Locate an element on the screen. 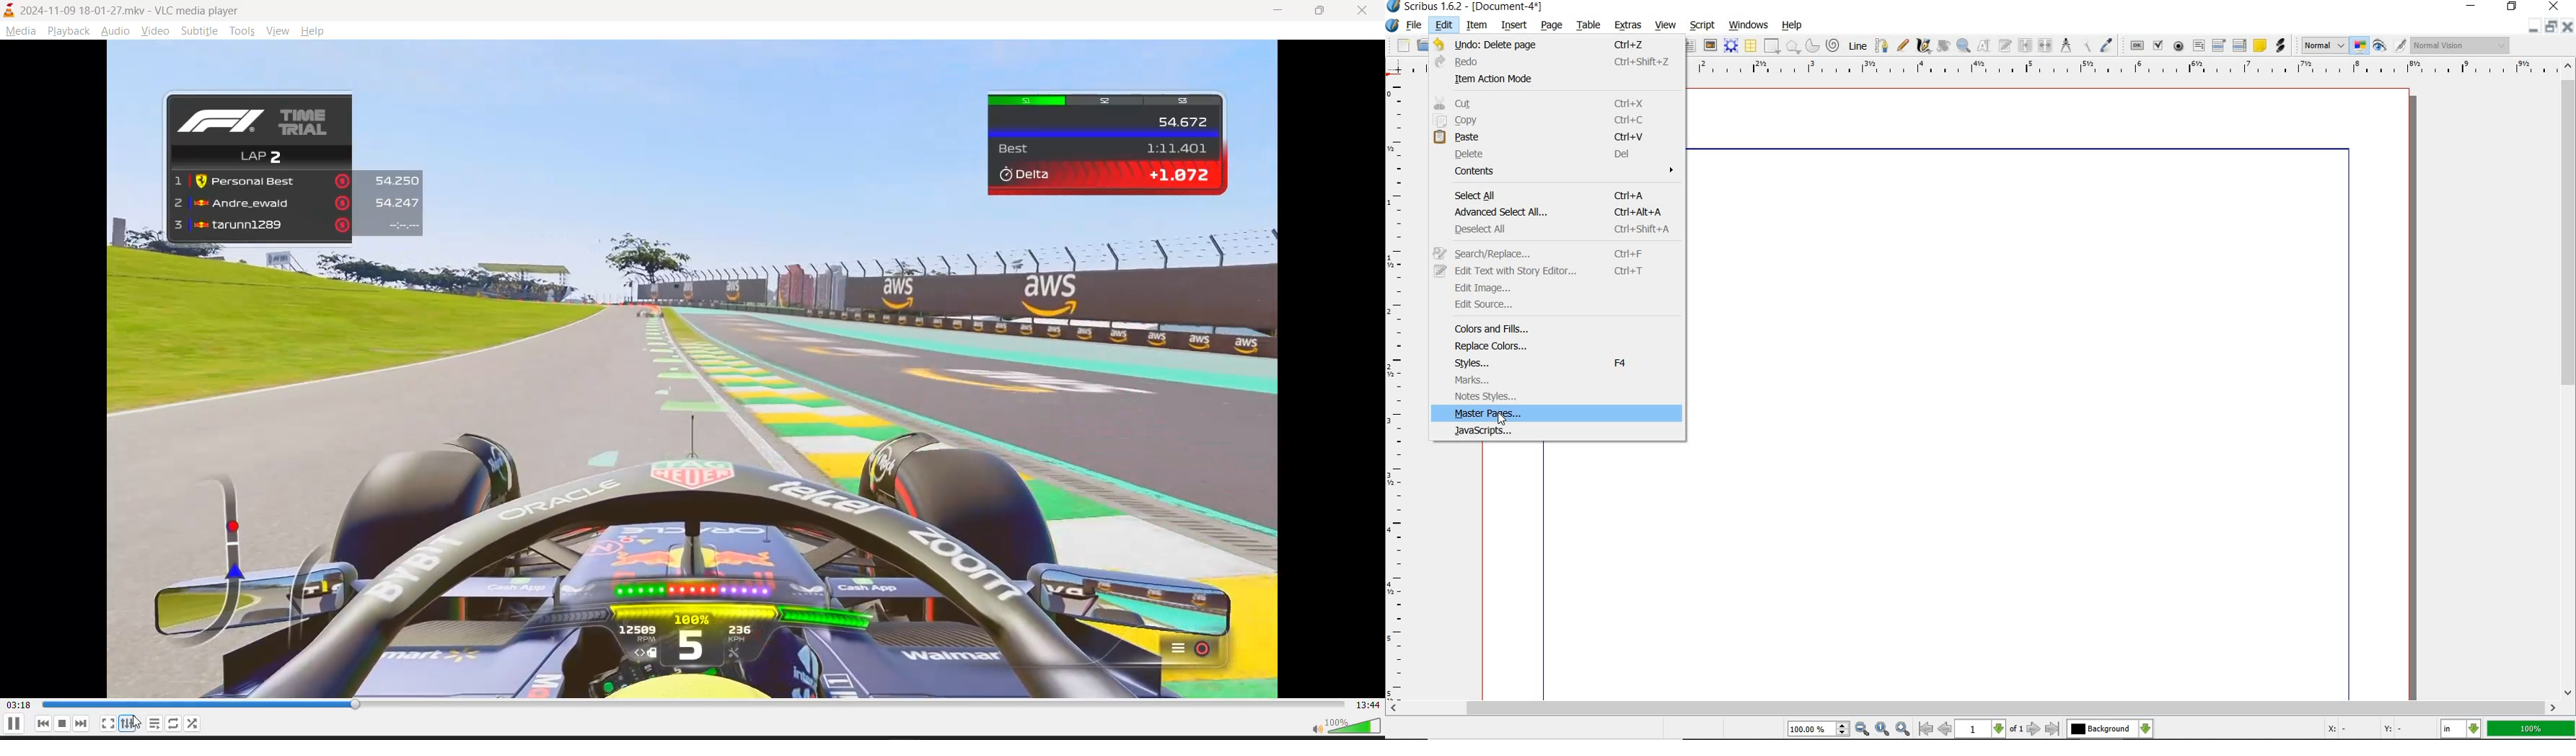  freehand line is located at coordinates (1900, 46).